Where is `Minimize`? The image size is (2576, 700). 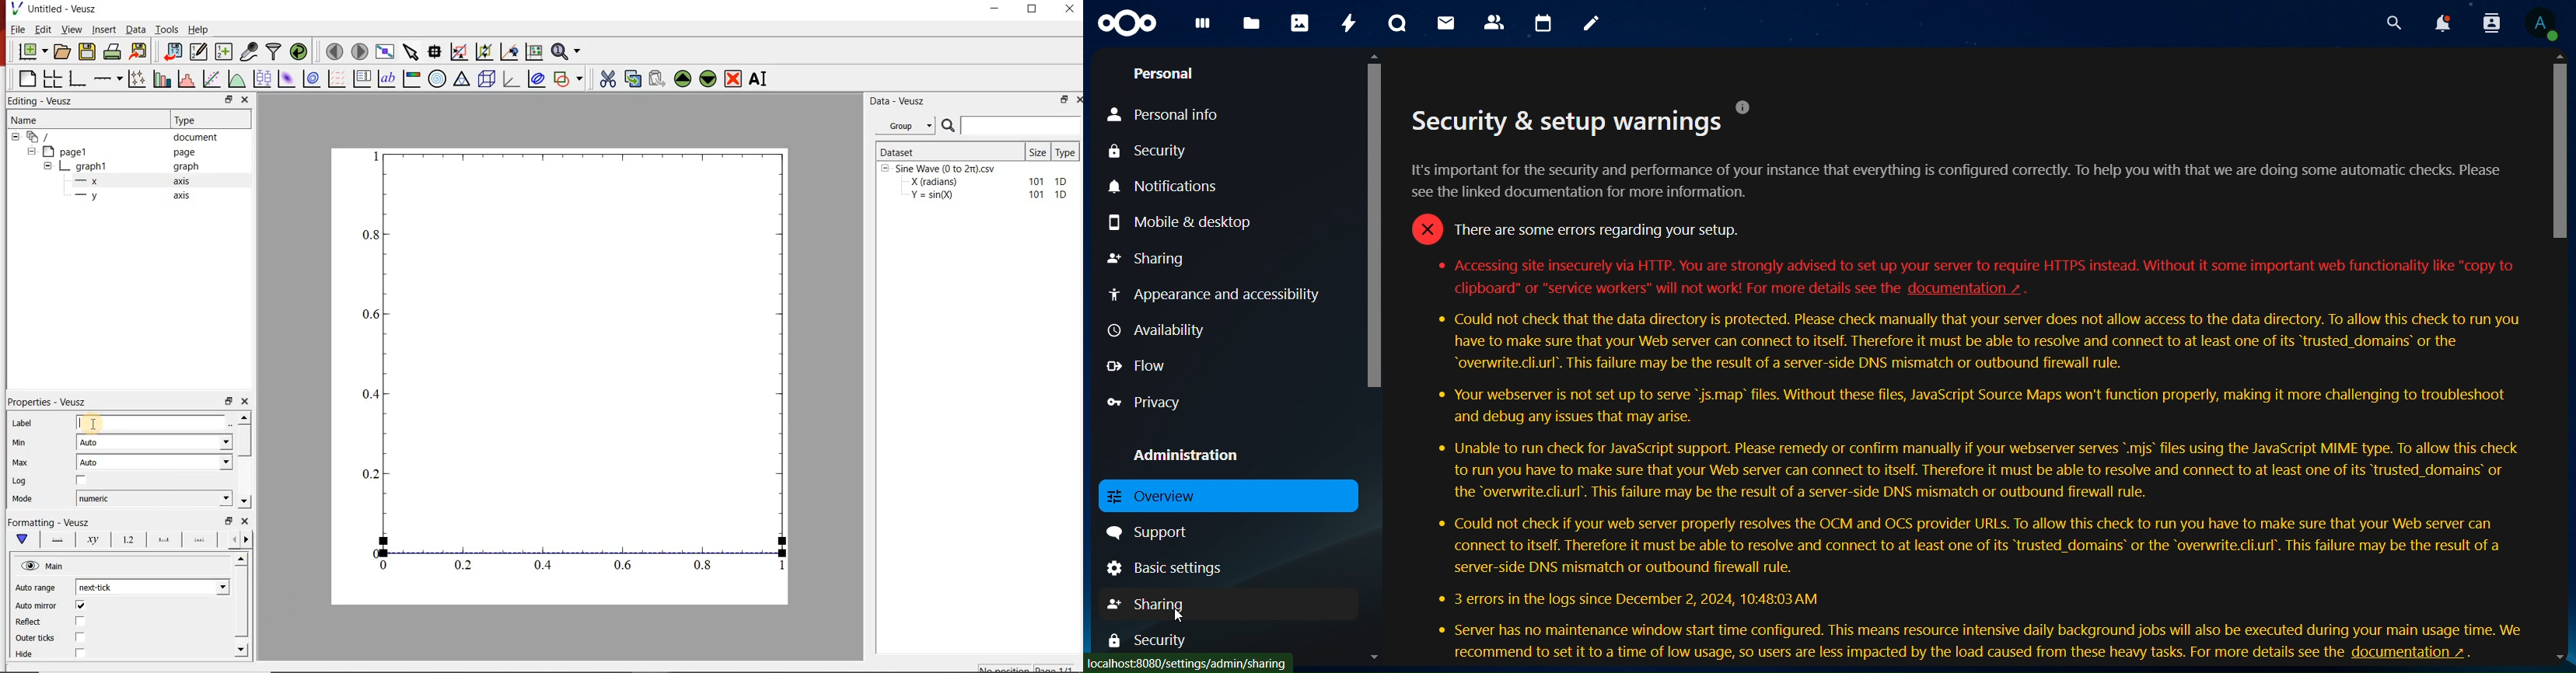
Minimize is located at coordinates (995, 9).